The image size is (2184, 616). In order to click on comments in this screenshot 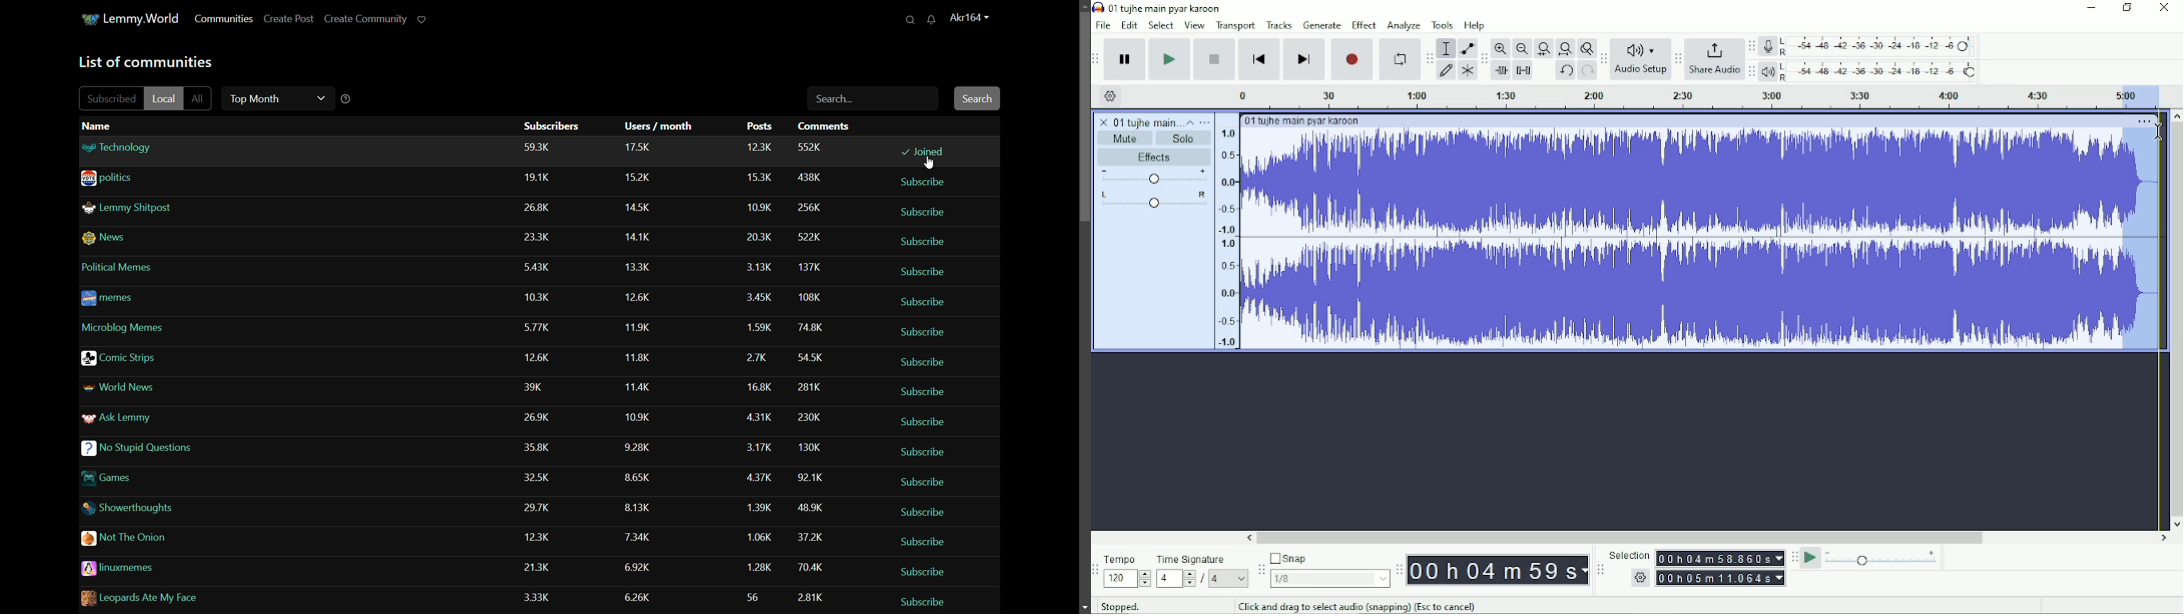, I will do `click(810, 567)`.